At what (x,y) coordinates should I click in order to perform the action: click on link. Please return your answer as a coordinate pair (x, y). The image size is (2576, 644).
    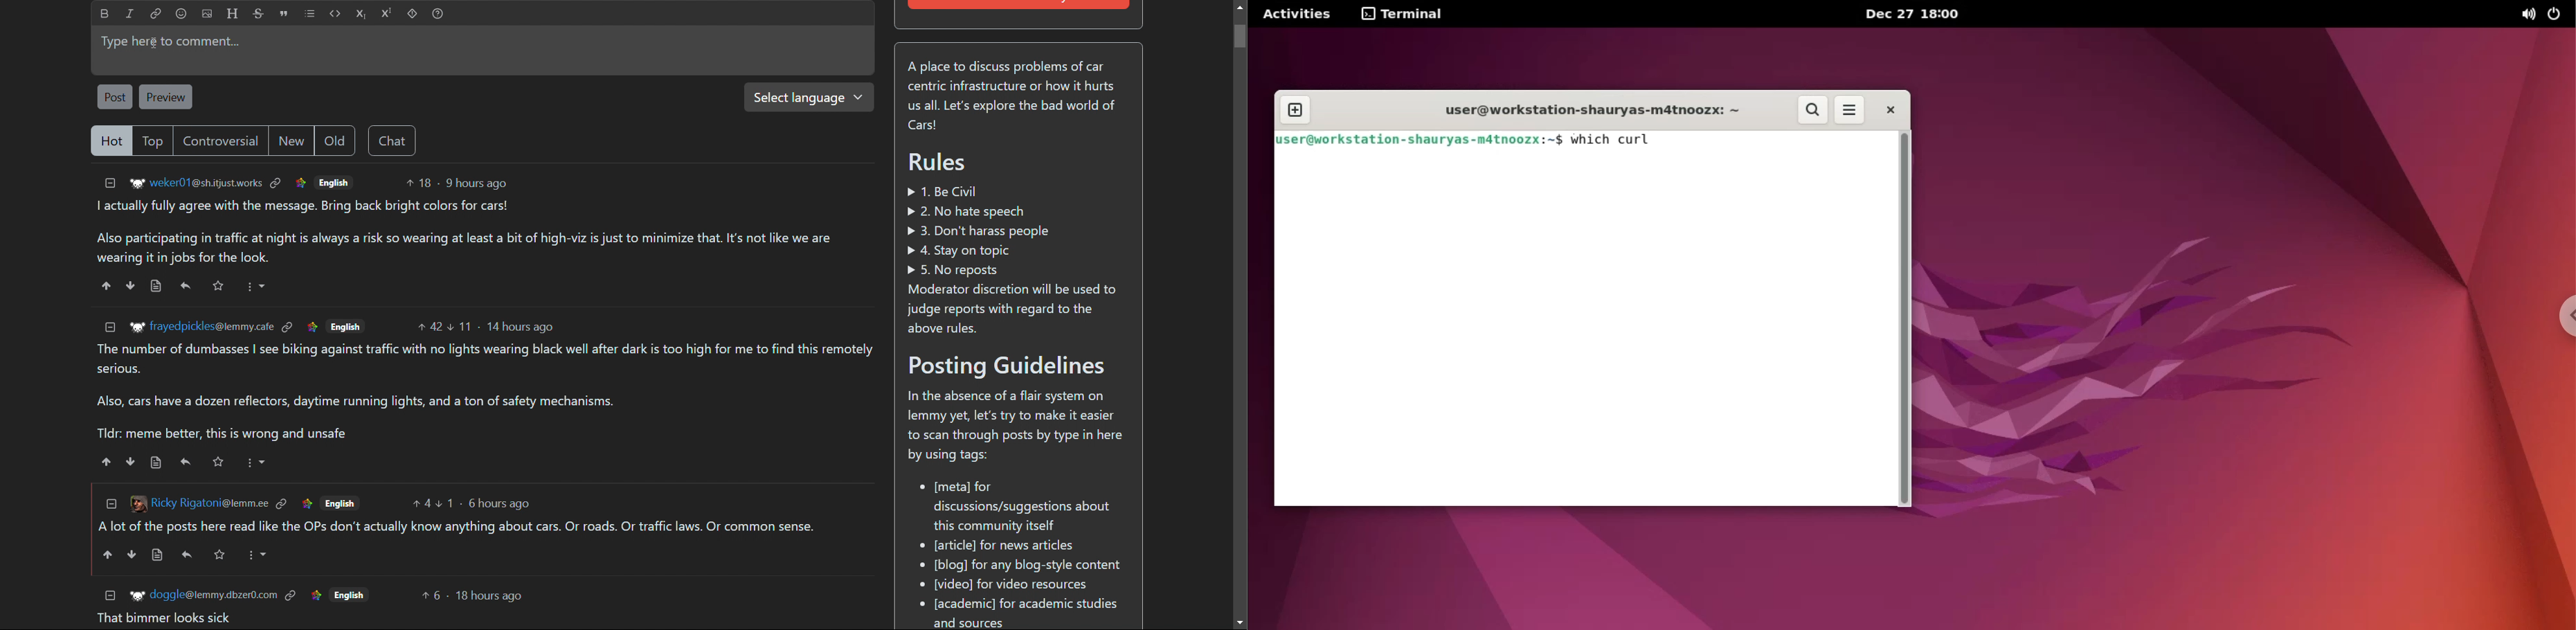
    Looking at the image, I should click on (281, 503).